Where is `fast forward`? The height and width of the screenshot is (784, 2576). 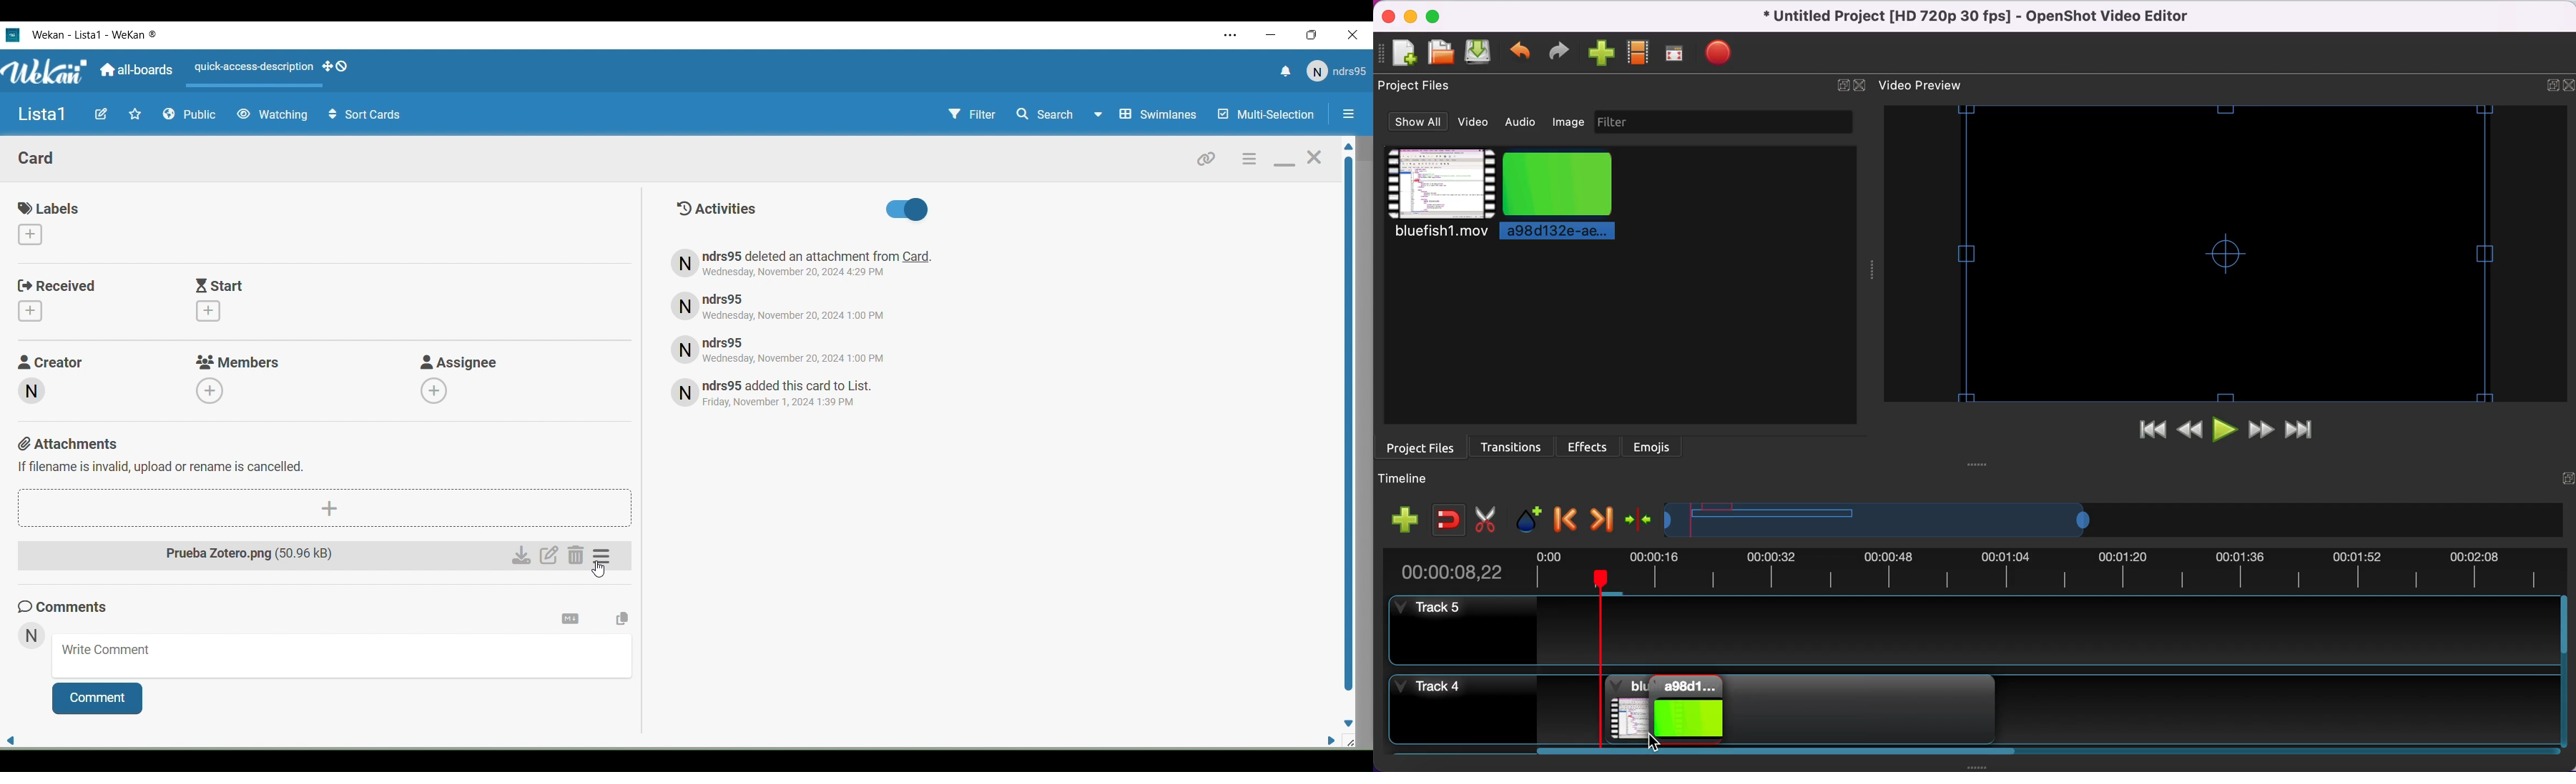
fast forward is located at coordinates (2264, 432).